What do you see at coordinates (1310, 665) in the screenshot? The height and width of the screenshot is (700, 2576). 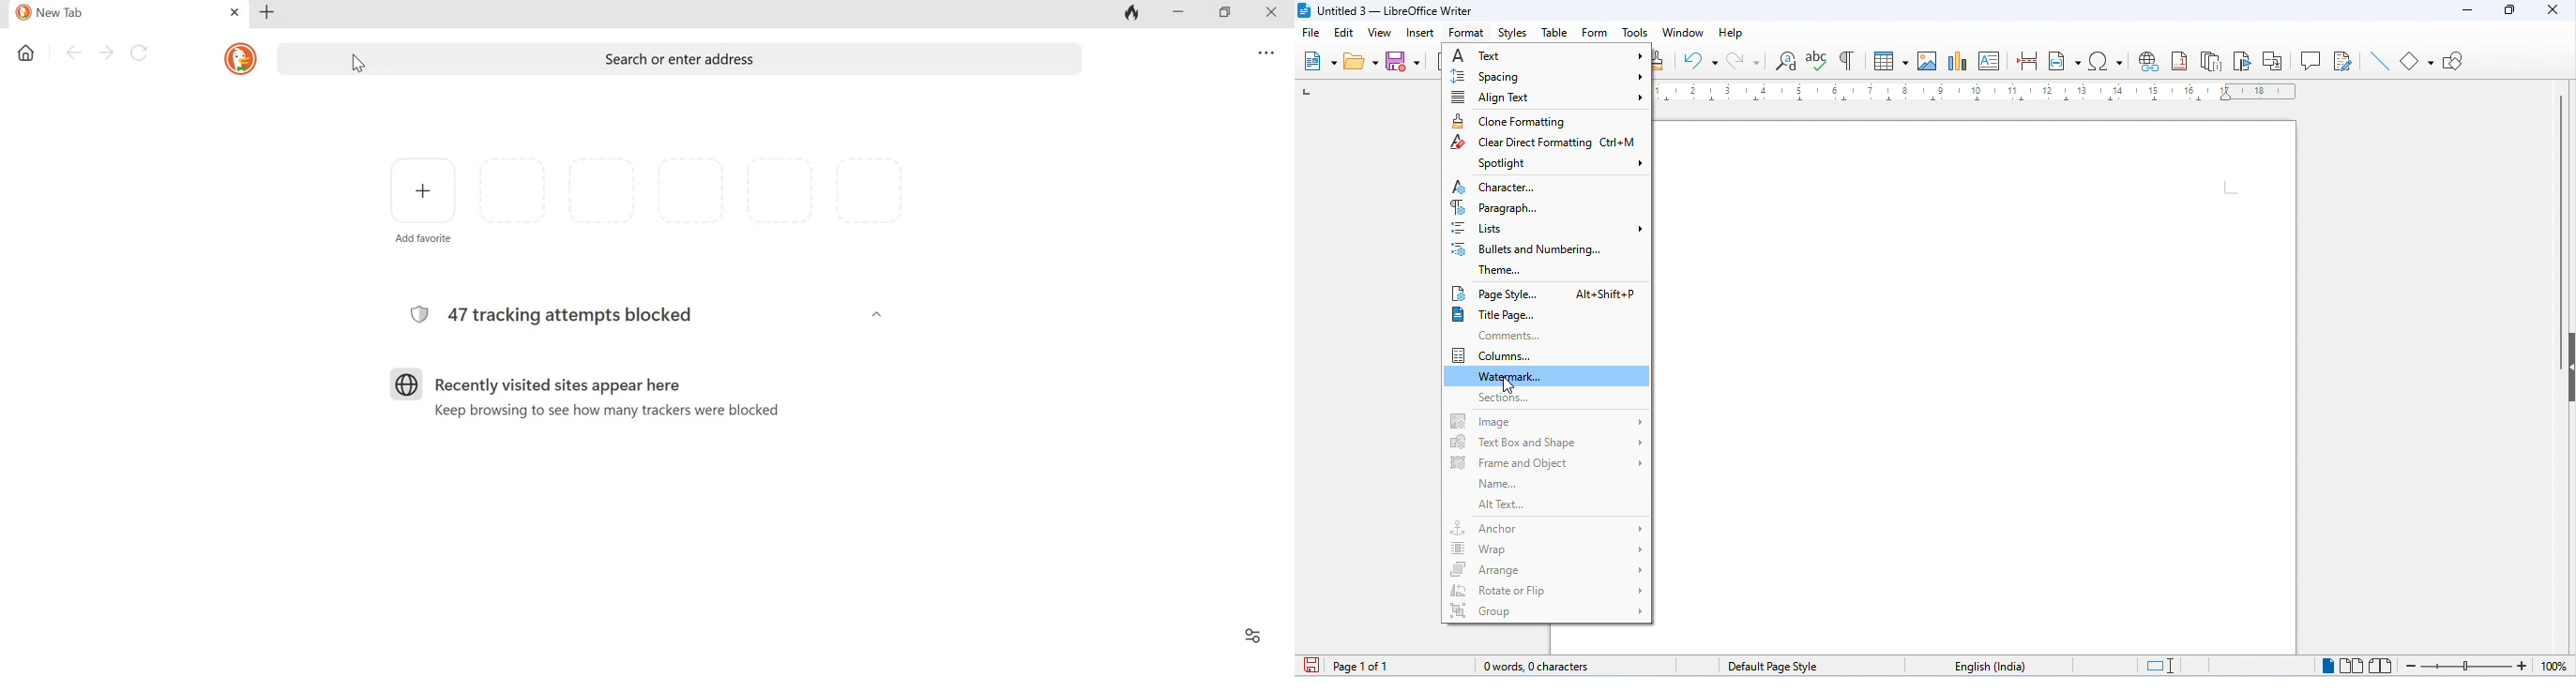 I see `save` at bounding box center [1310, 665].